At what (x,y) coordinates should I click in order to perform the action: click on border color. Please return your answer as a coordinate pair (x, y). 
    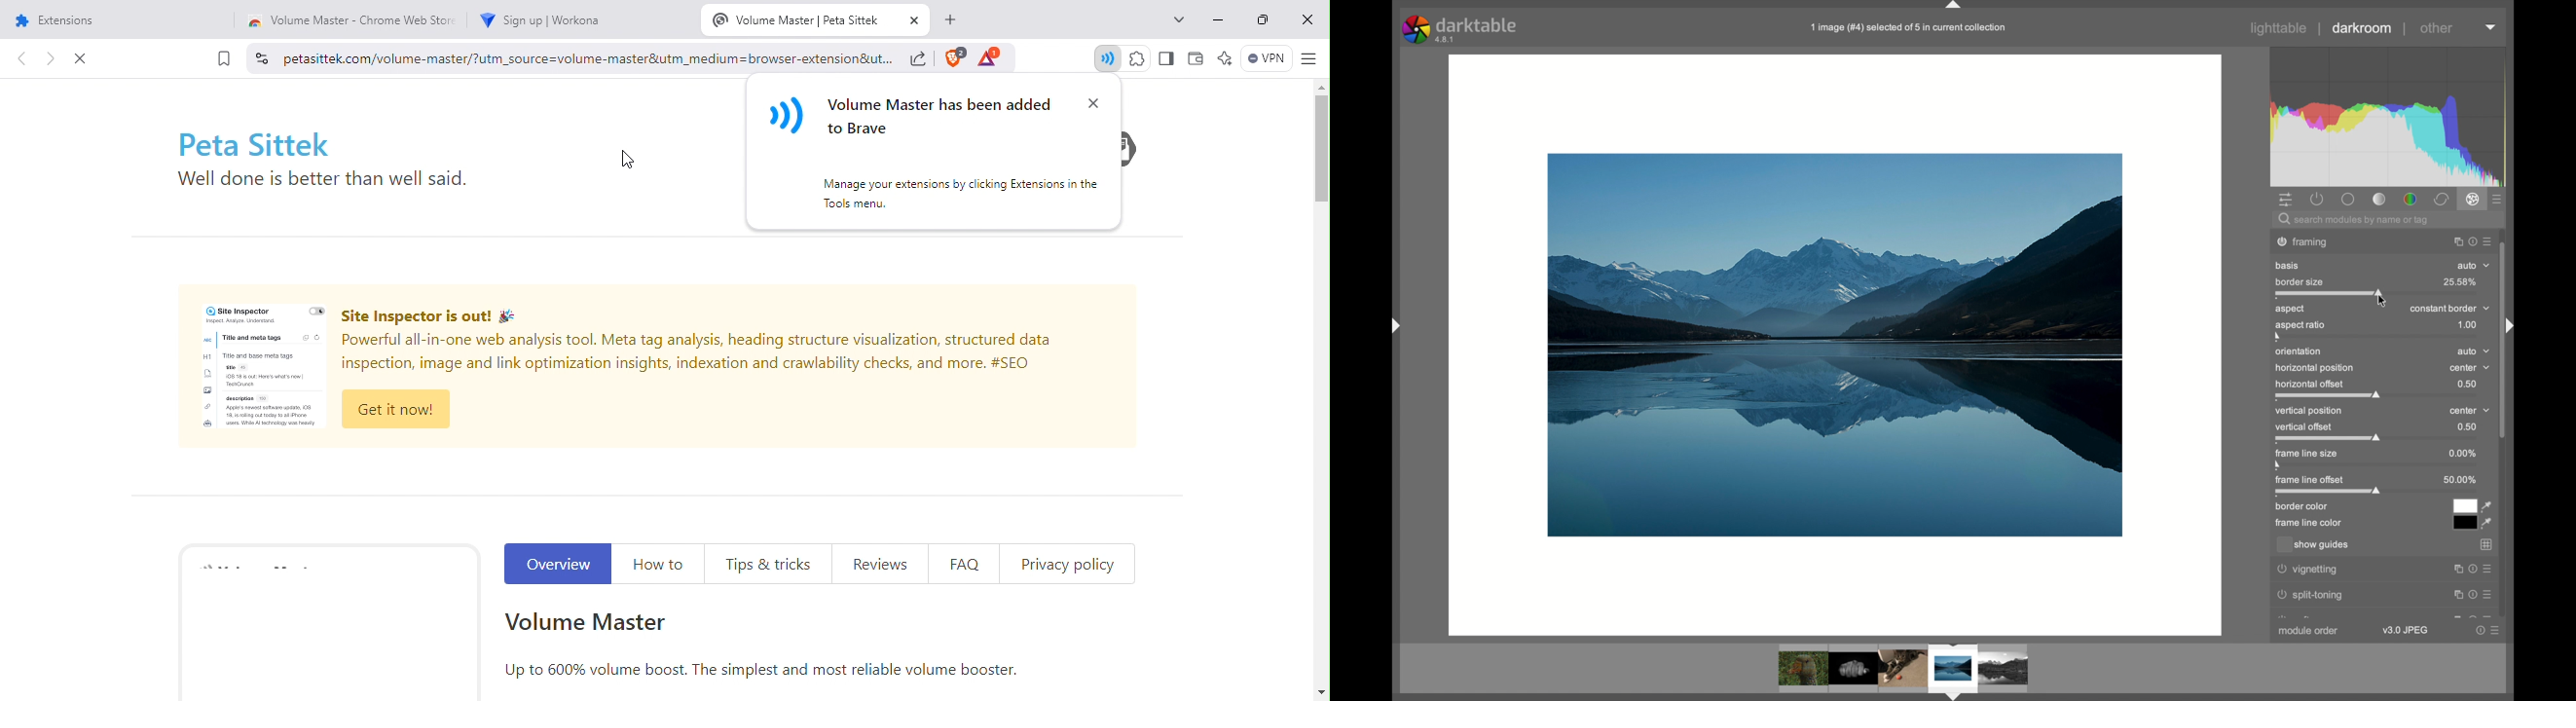
    Looking at the image, I should click on (2301, 508).